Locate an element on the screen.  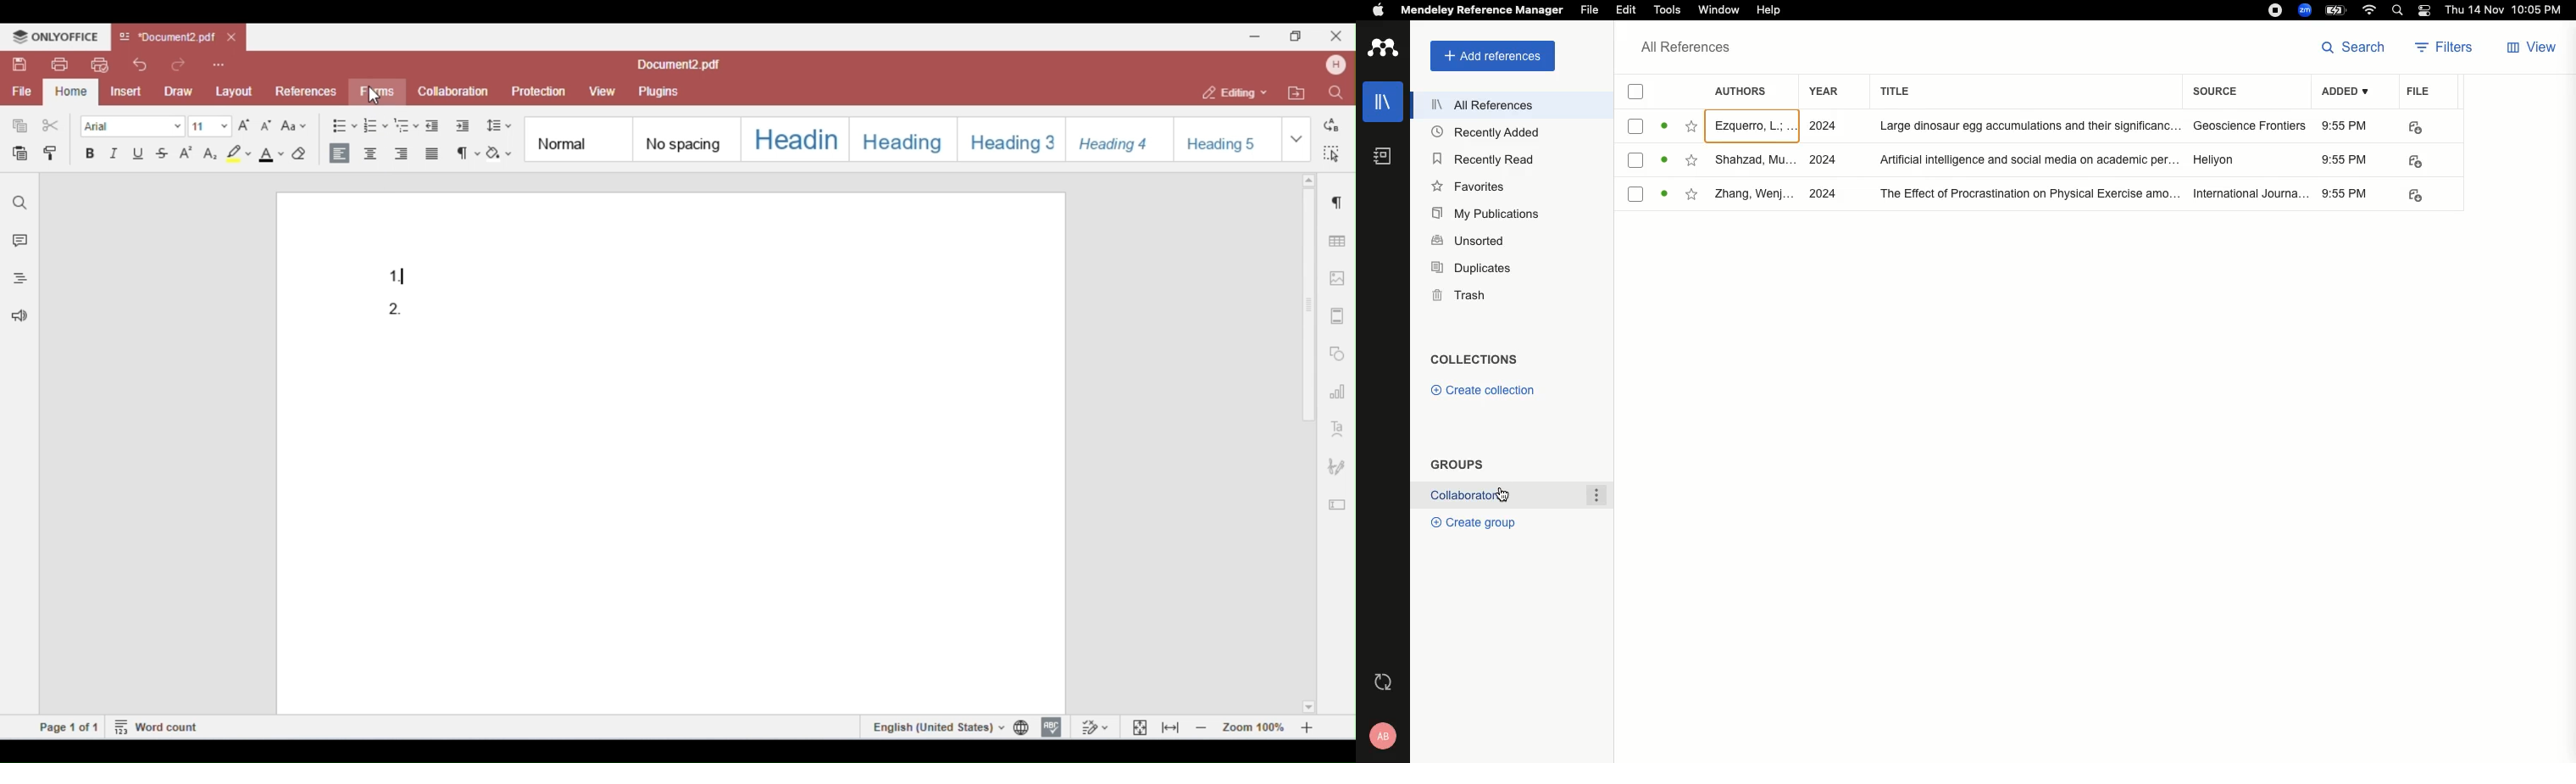
Unsorted is located at coordinates (1470, 238).